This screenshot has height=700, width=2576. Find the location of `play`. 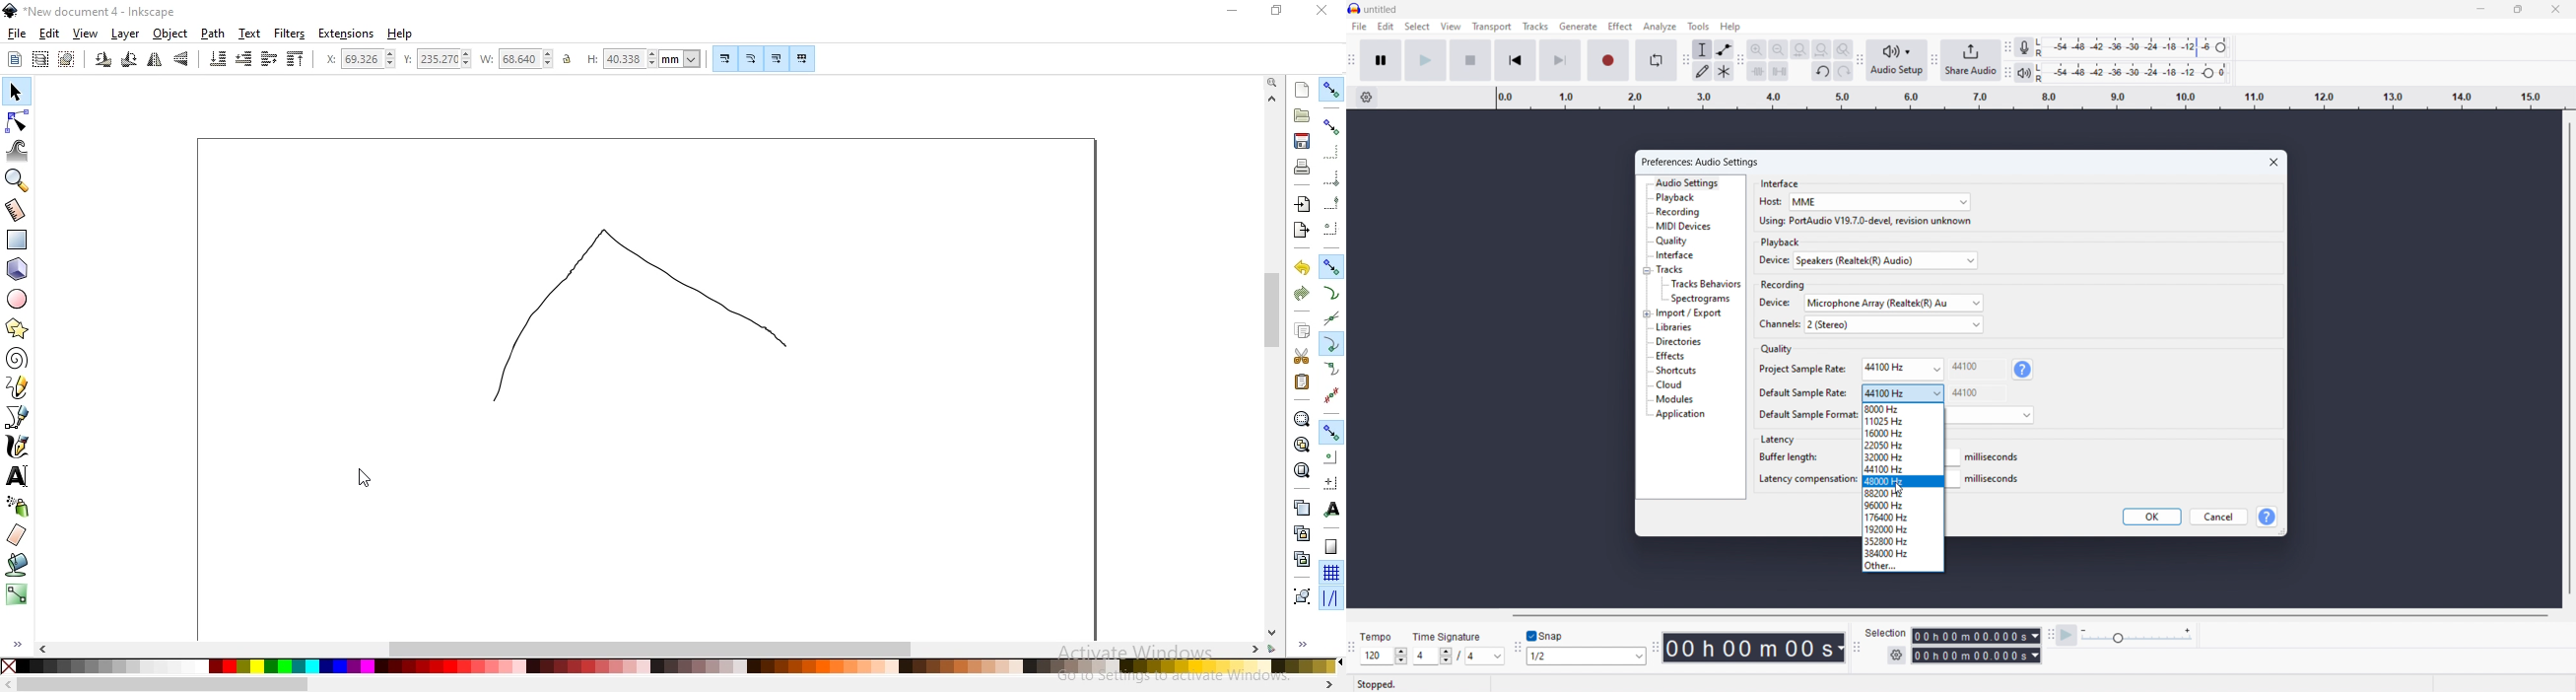

play is located at coordinates (1426, 60).